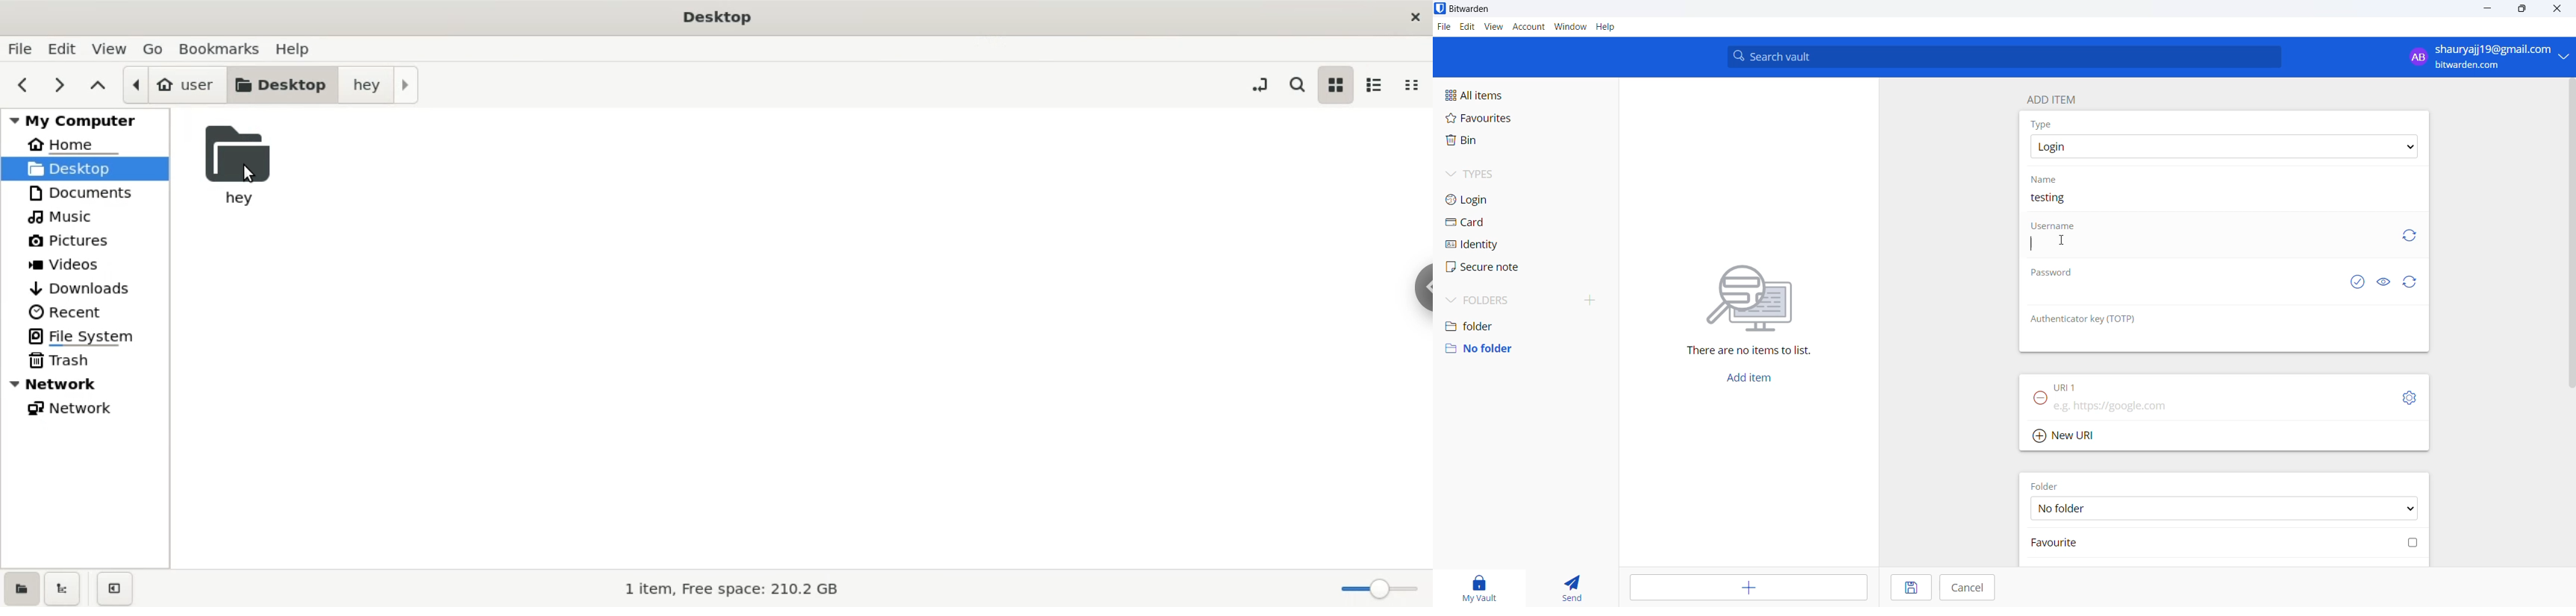 The image size is (2576, 616). What do you see at coordinates (1527, 27) in the screenshot?
I see `account` at bounding box center [1527, 27].